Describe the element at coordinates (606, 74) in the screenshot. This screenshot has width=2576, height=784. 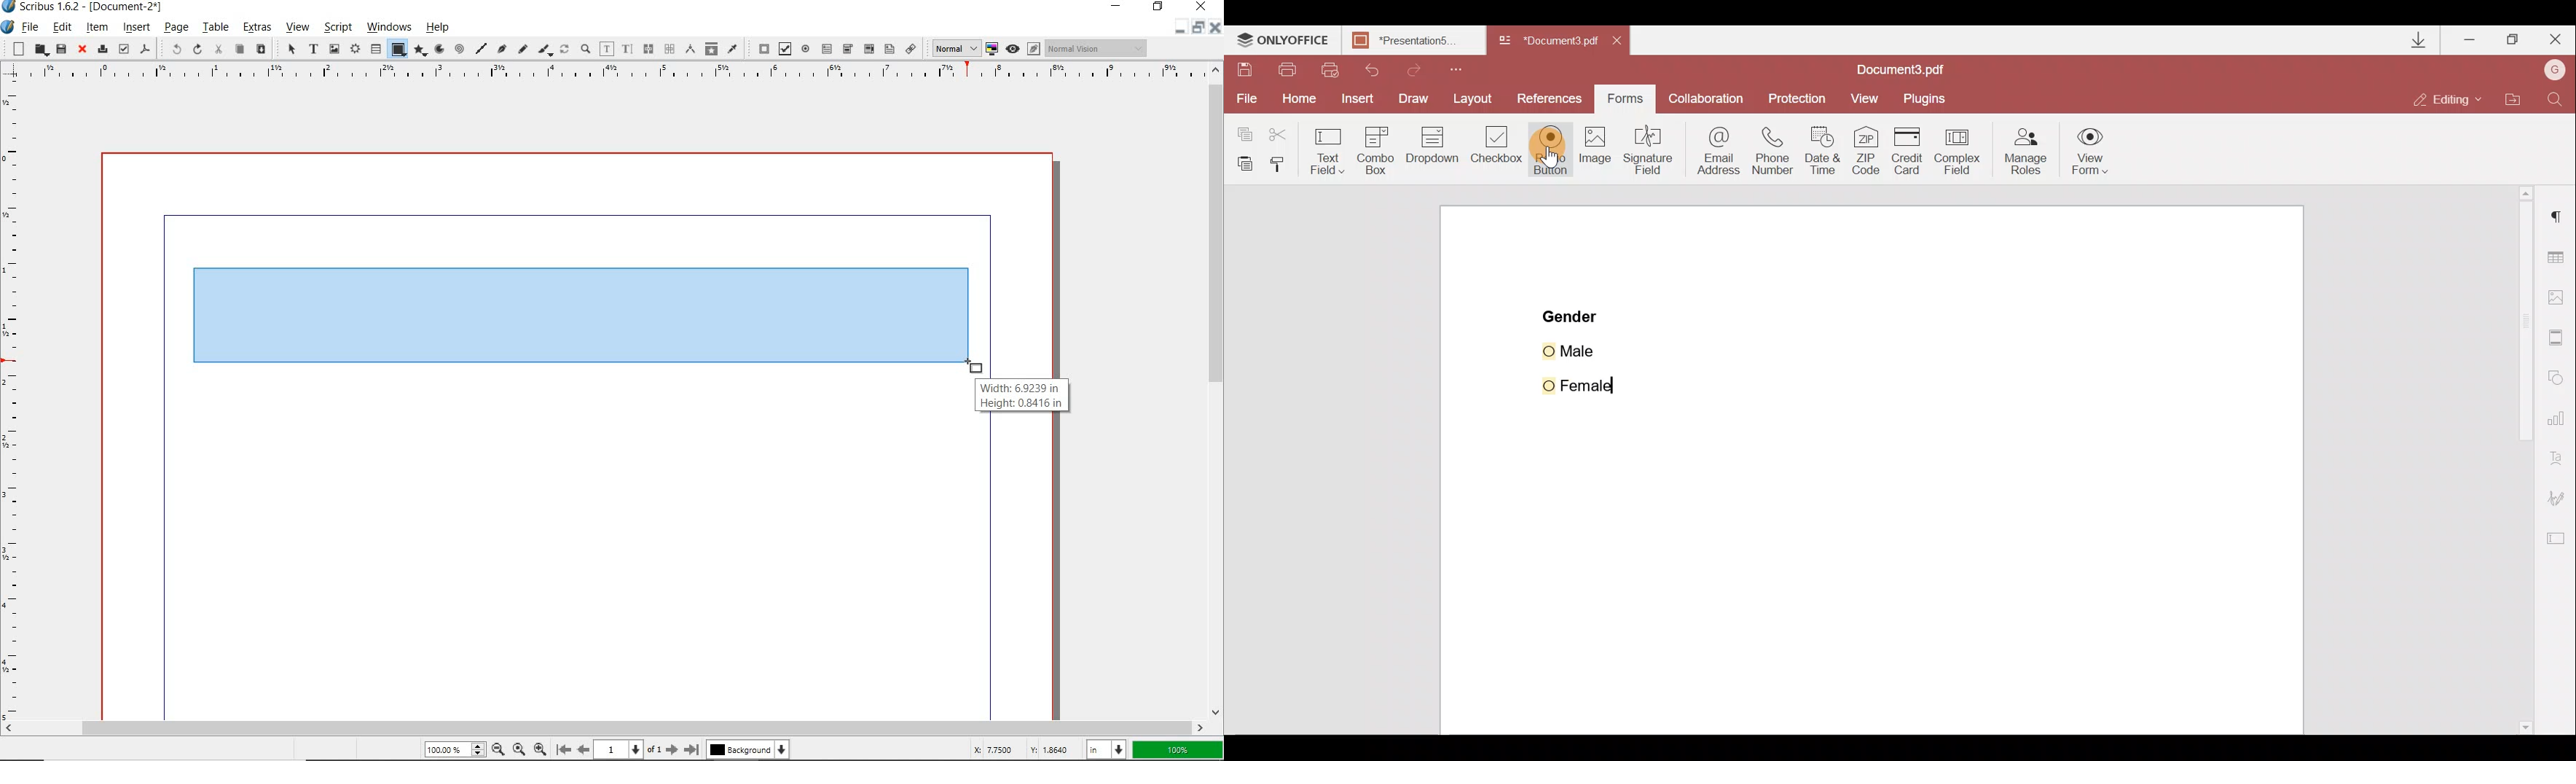
I see `ruler` at that location.